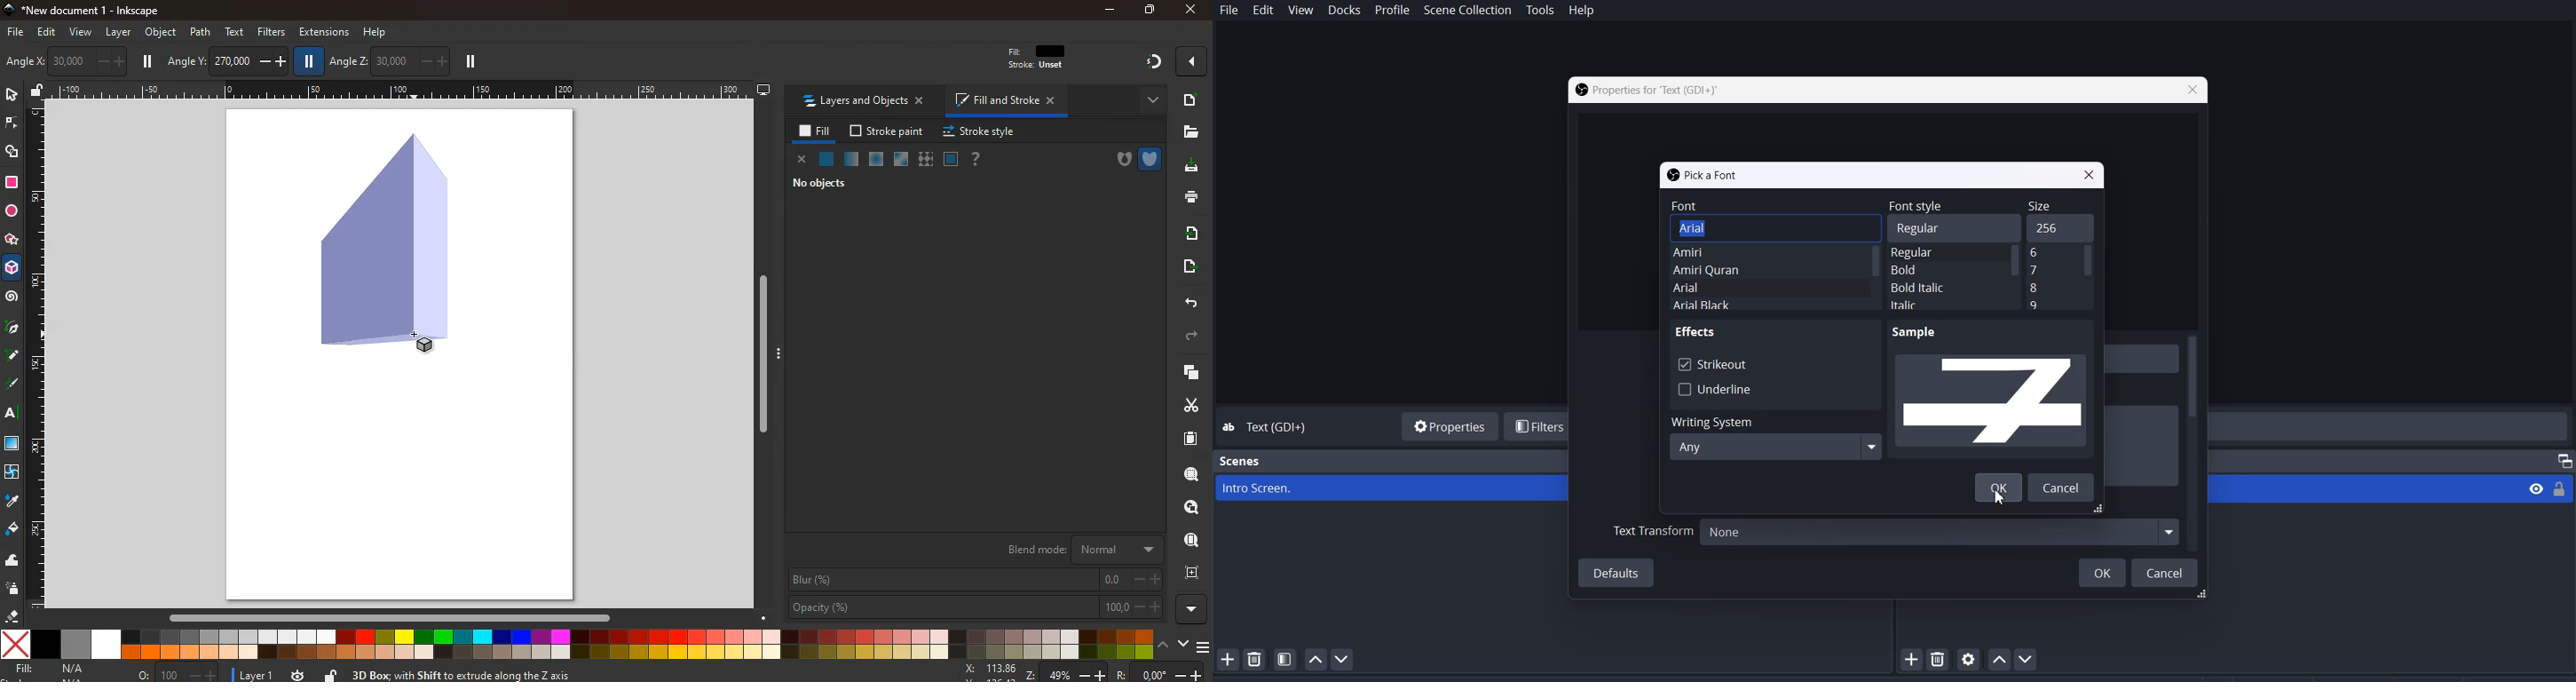 The image size is (2576, 700). Describe the element at coordinates (13, 271) in the screenshot. I see `3d tool` at that location.